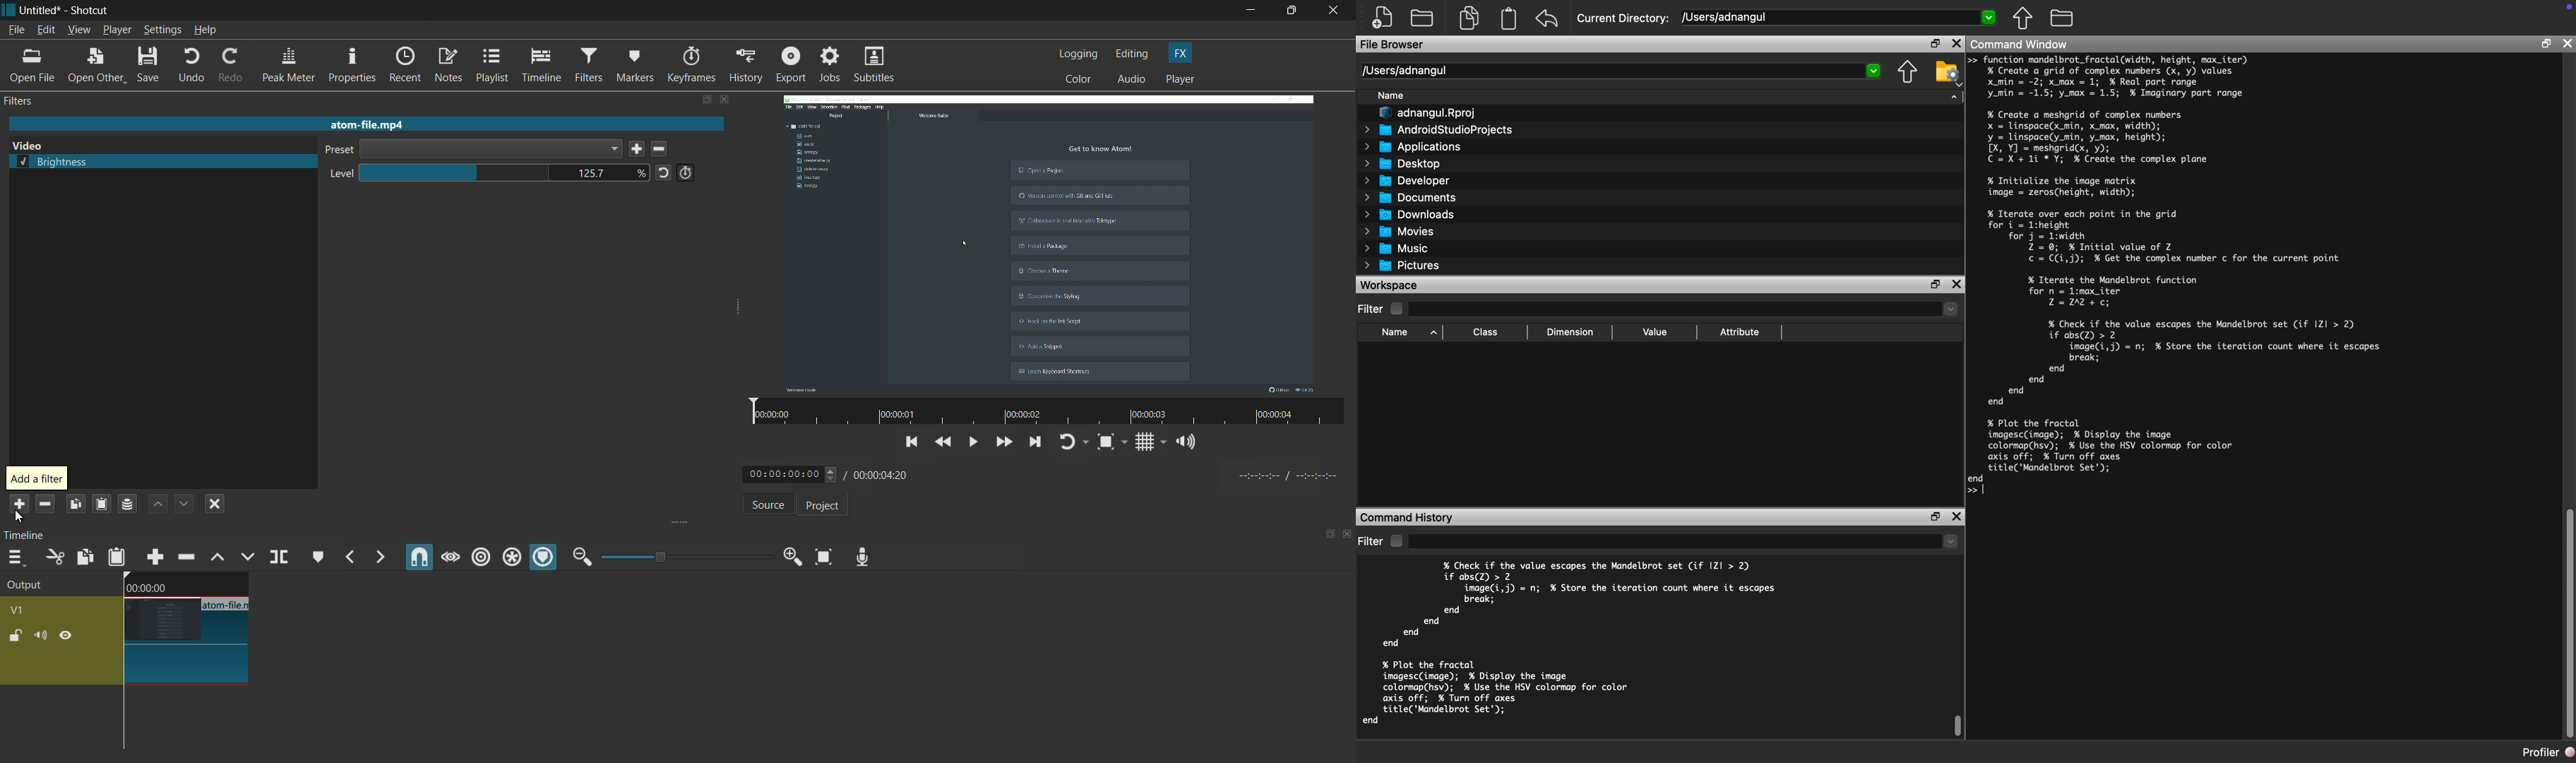 This screenshot has width=2576, height=784. Describe the element at coordinates (1111, 443) in the screenshot. I see `toggle zoom` at that location.